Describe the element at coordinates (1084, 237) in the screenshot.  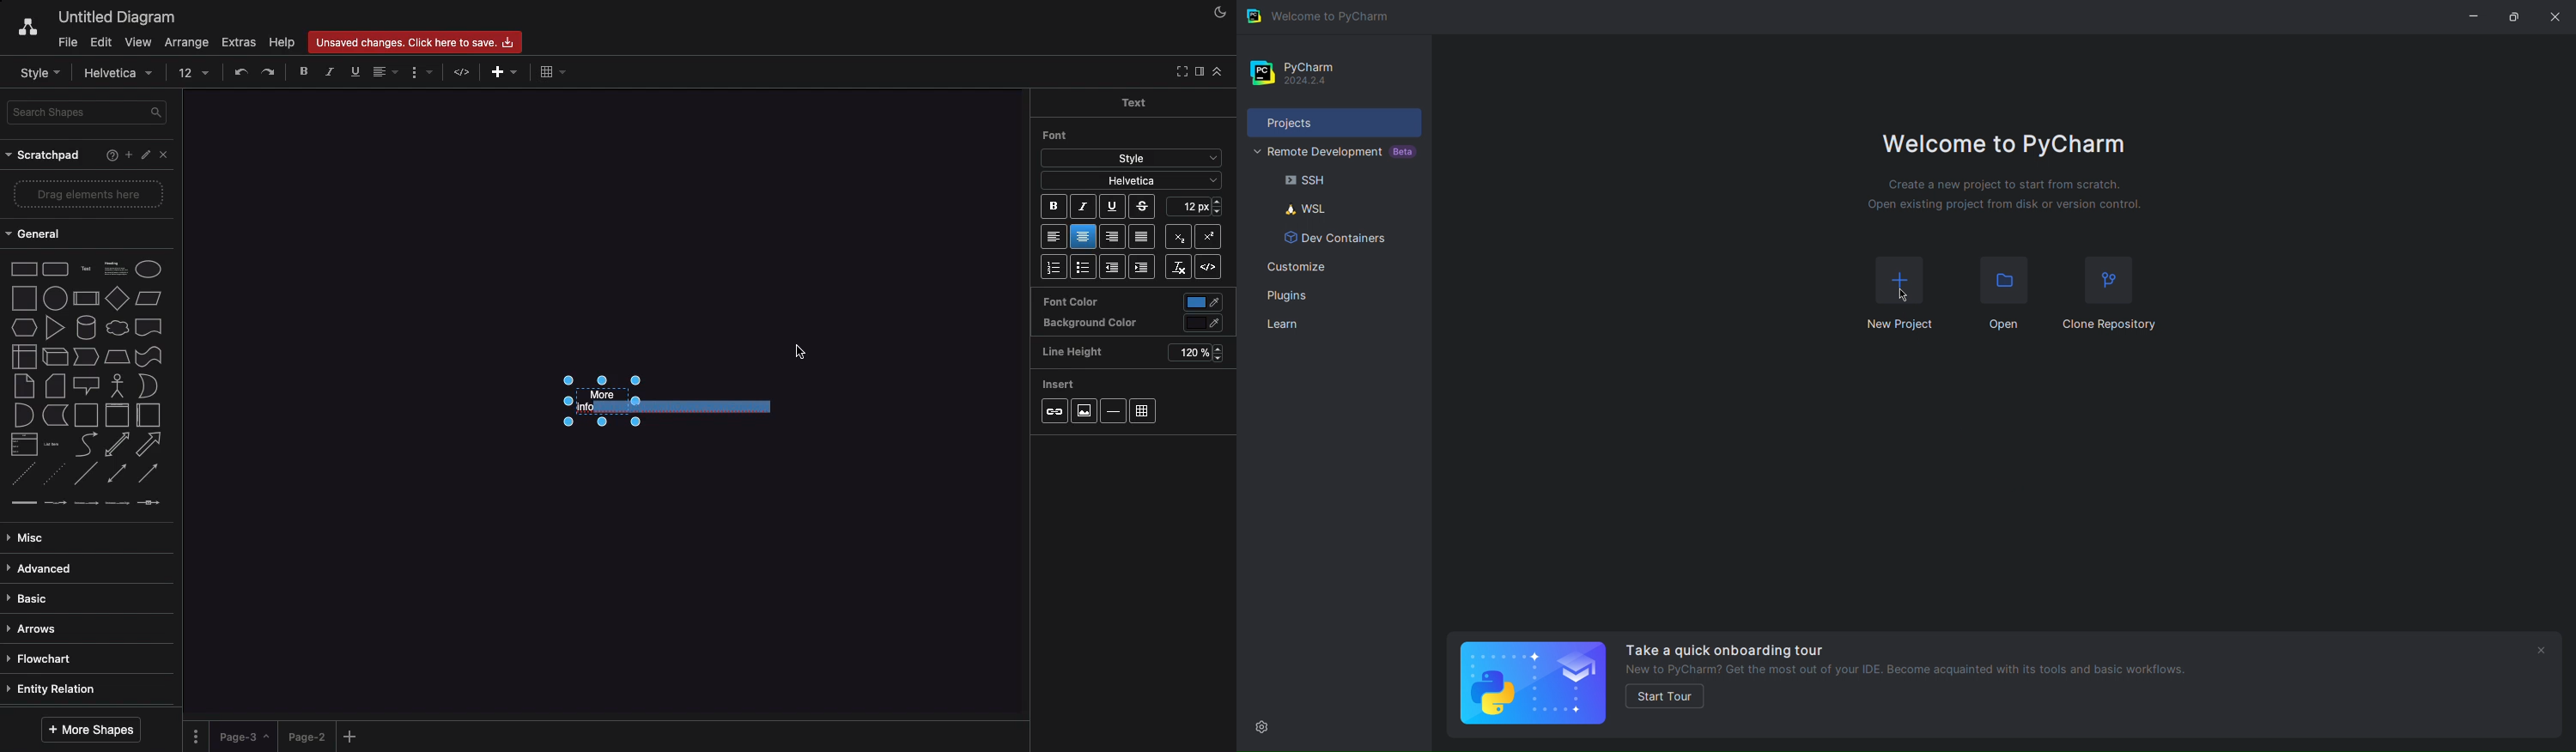
I see `Center aligned` at that location.